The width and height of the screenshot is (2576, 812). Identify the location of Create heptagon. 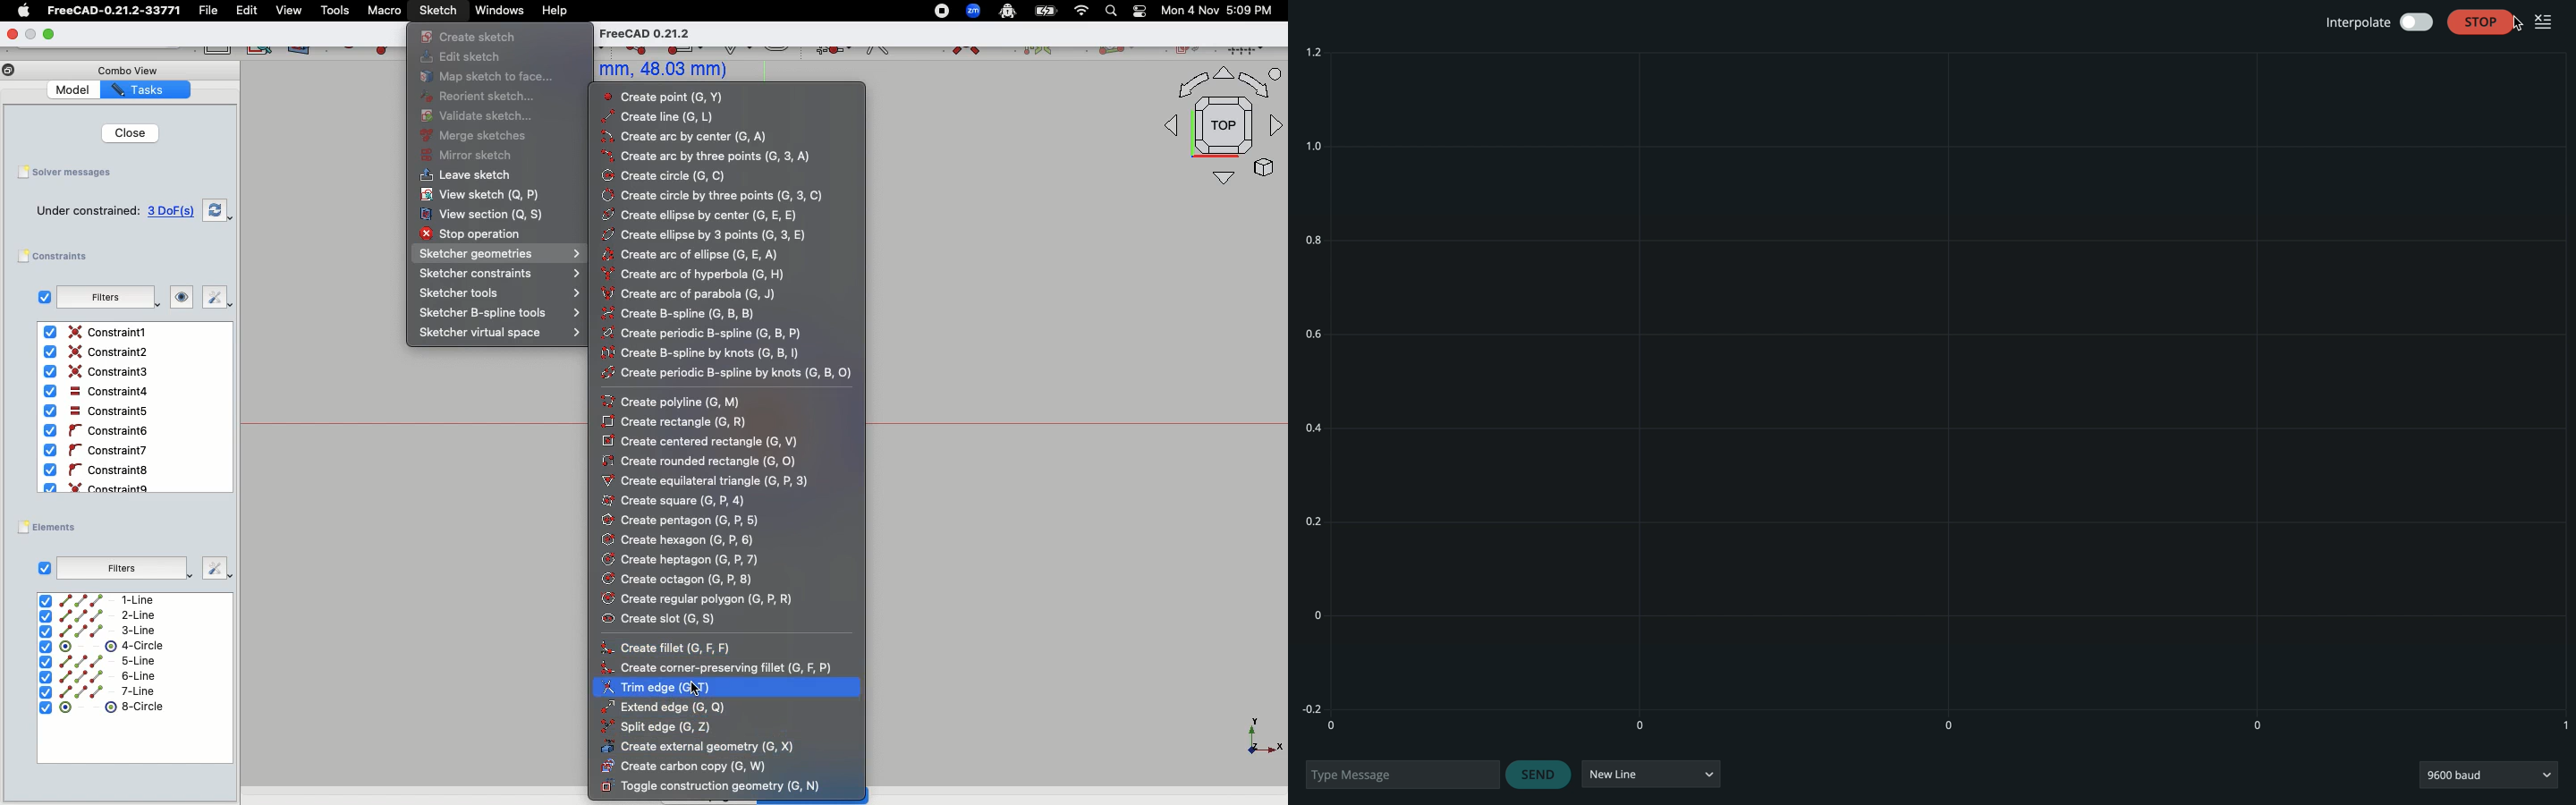
(683, 560).